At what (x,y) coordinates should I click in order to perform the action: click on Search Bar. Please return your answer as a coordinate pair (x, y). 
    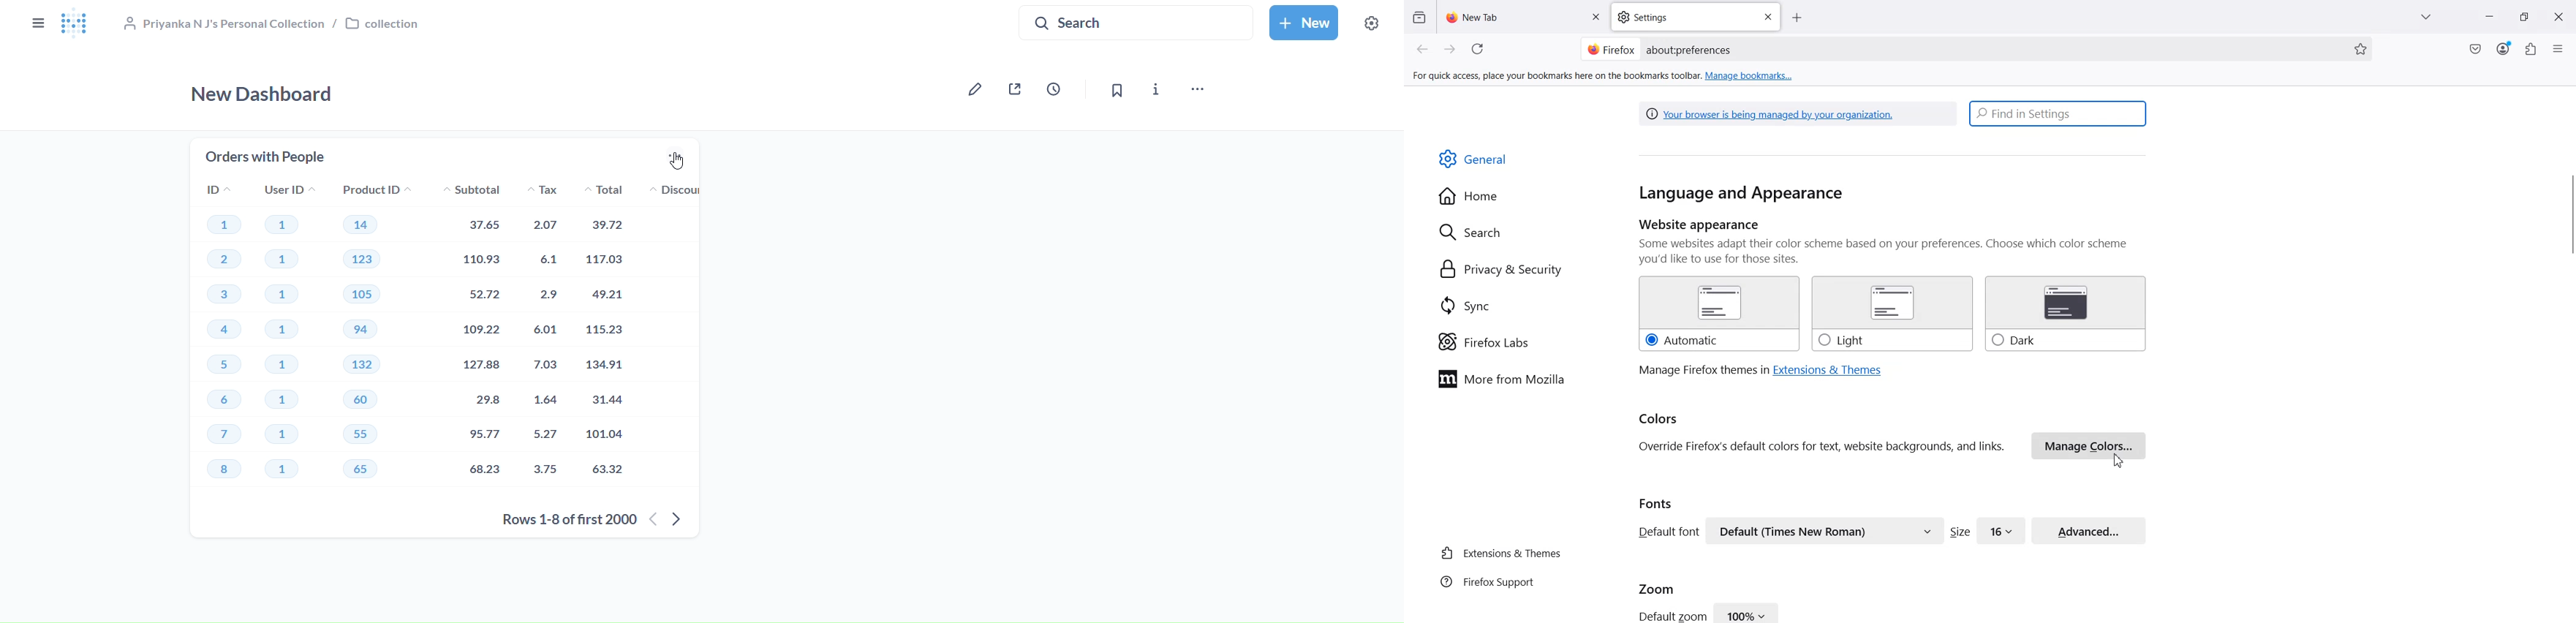
    Looking at the image, I should click on (2059, 113).